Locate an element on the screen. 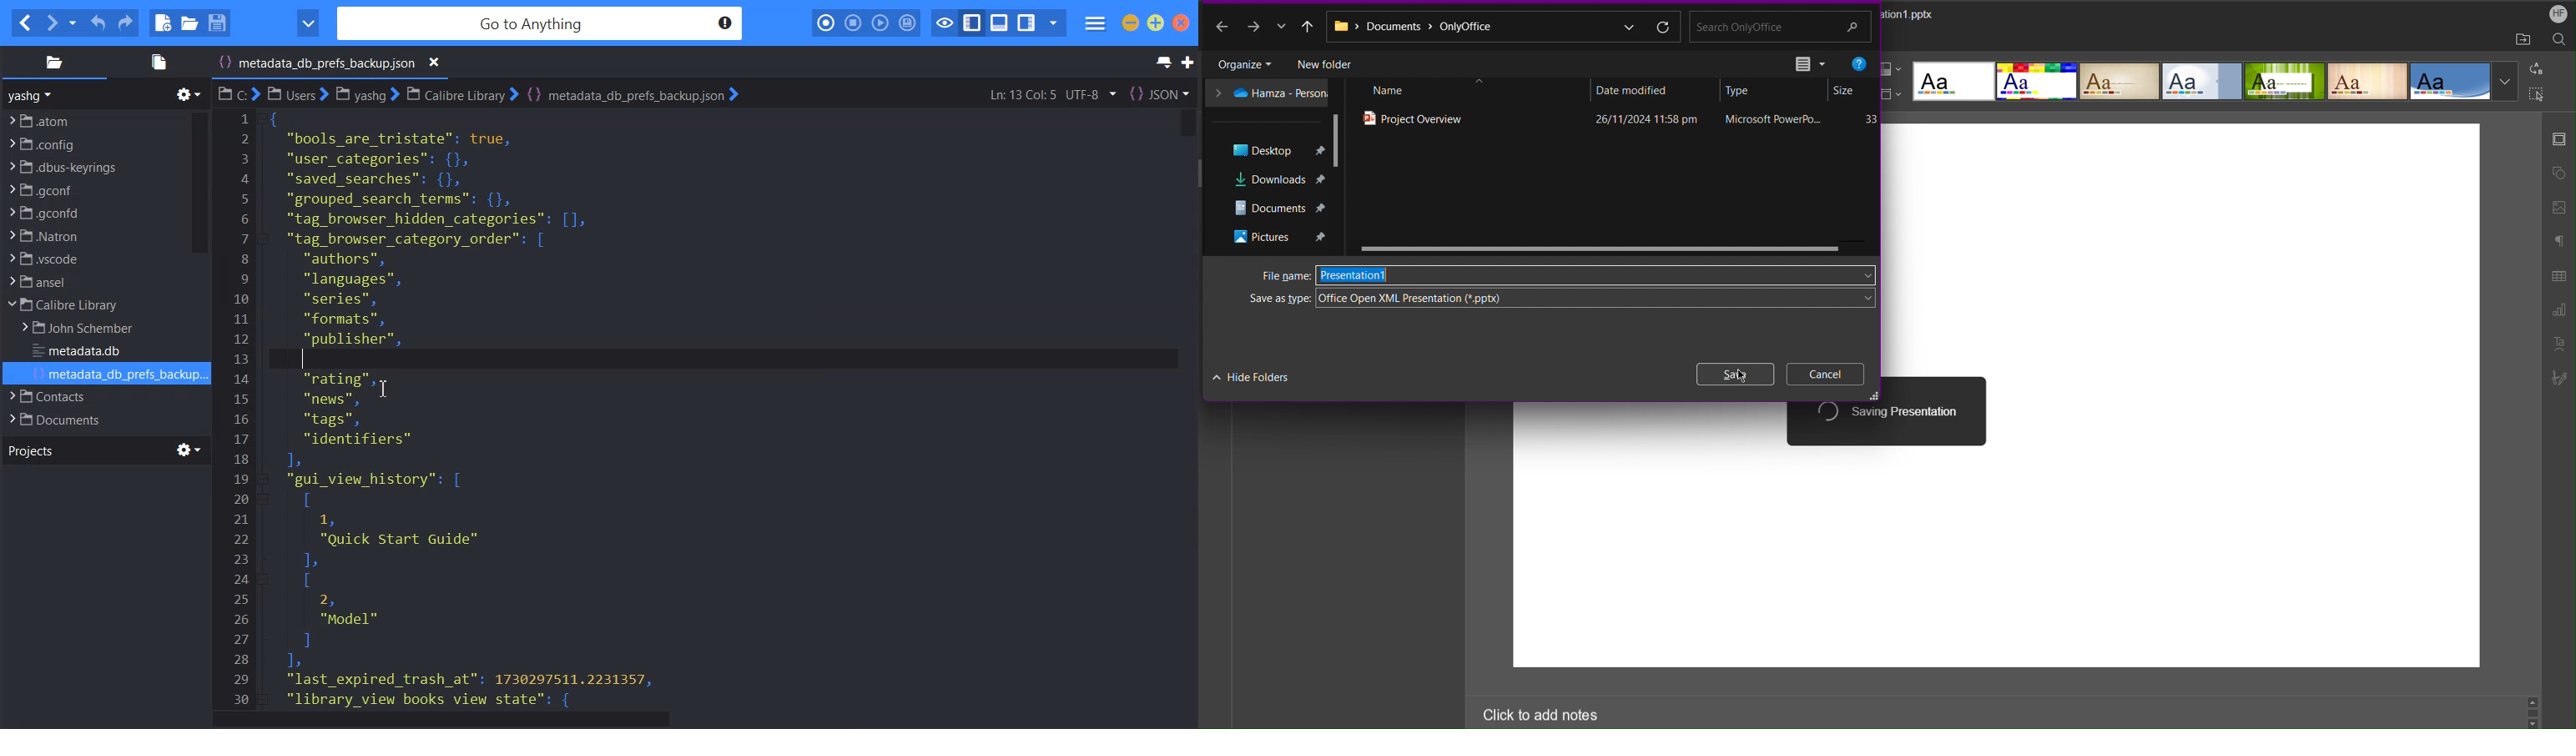 The width and height of the screenshot is (2576, 756). Replace is located at coordinates (2535, 69).